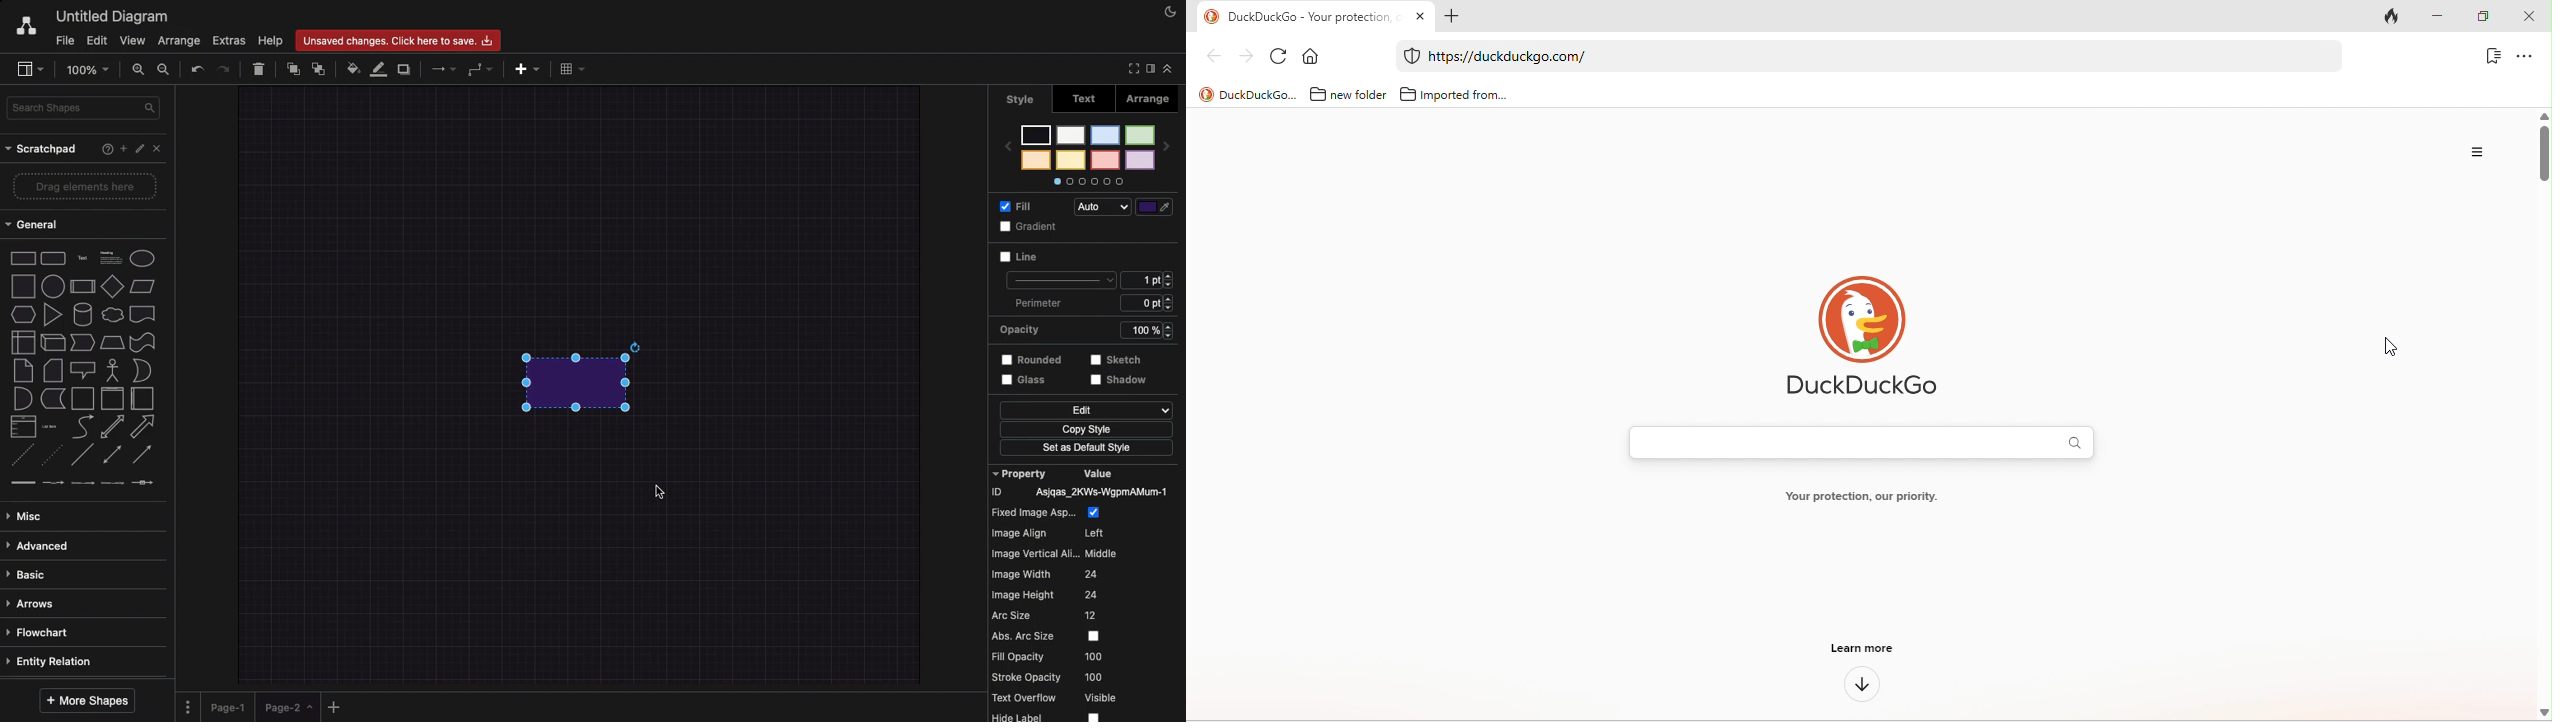  Describe the element at coordinates (22, 312) in the screenshot. I see `hexagone` at that location.